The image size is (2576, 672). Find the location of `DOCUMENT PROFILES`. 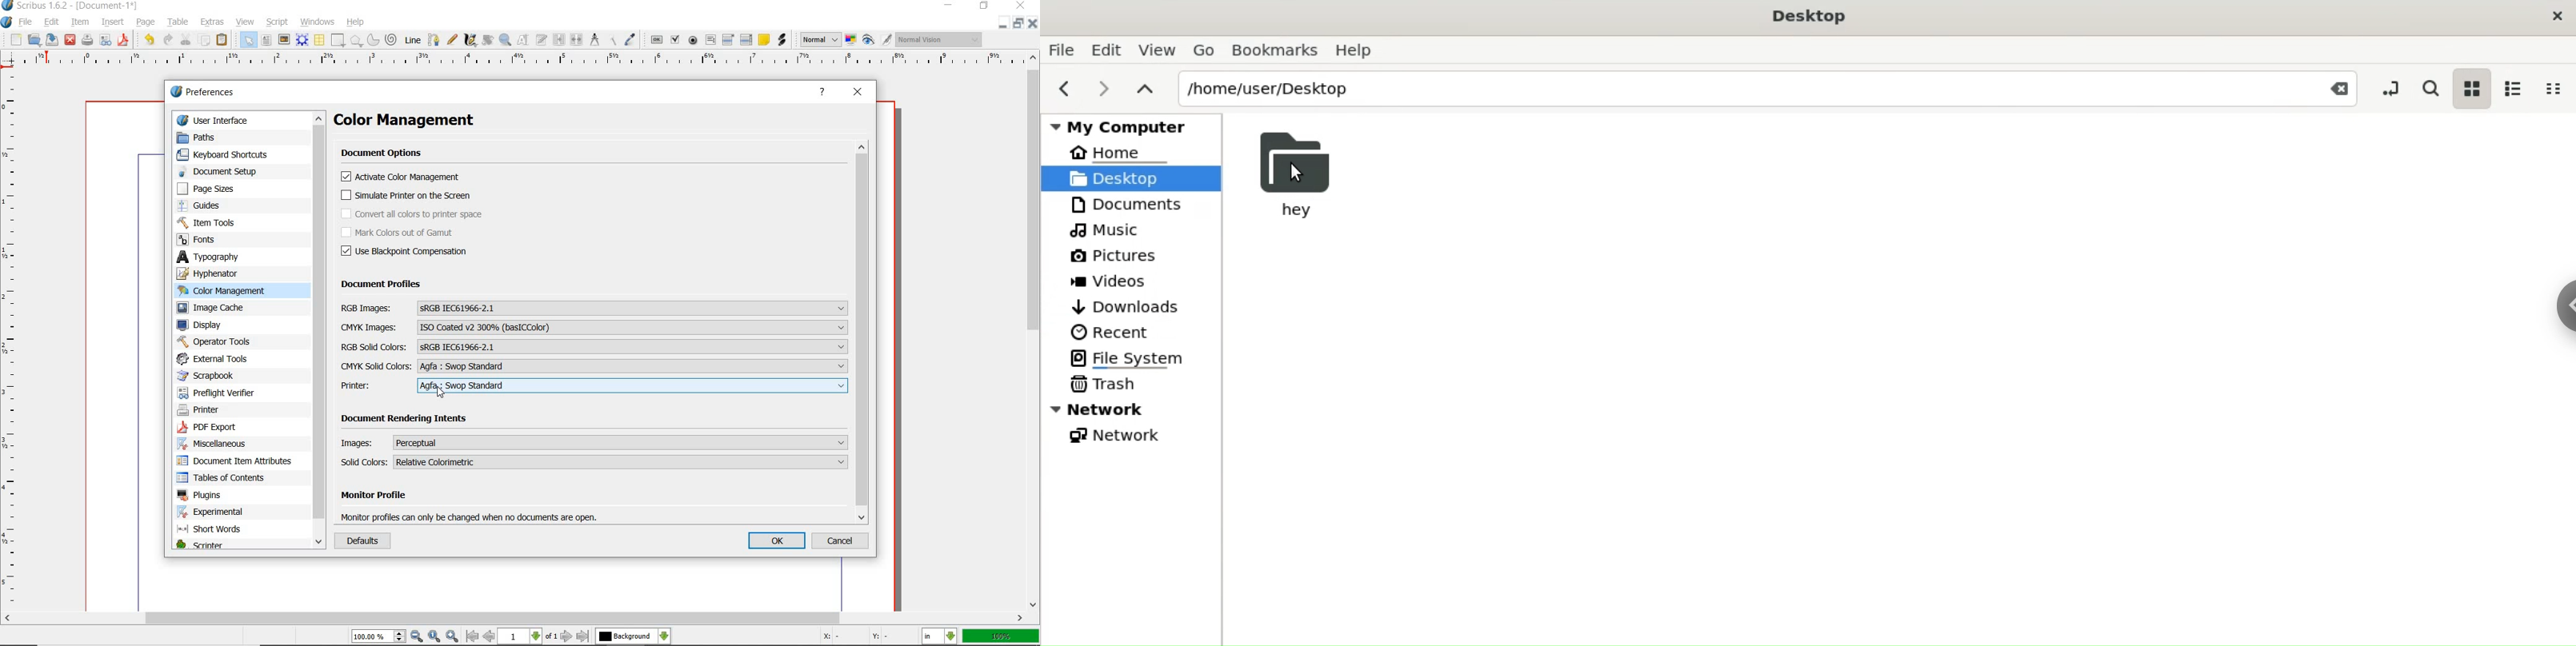

DOCUMENT PROFILES is located at coordinates (381, 285).